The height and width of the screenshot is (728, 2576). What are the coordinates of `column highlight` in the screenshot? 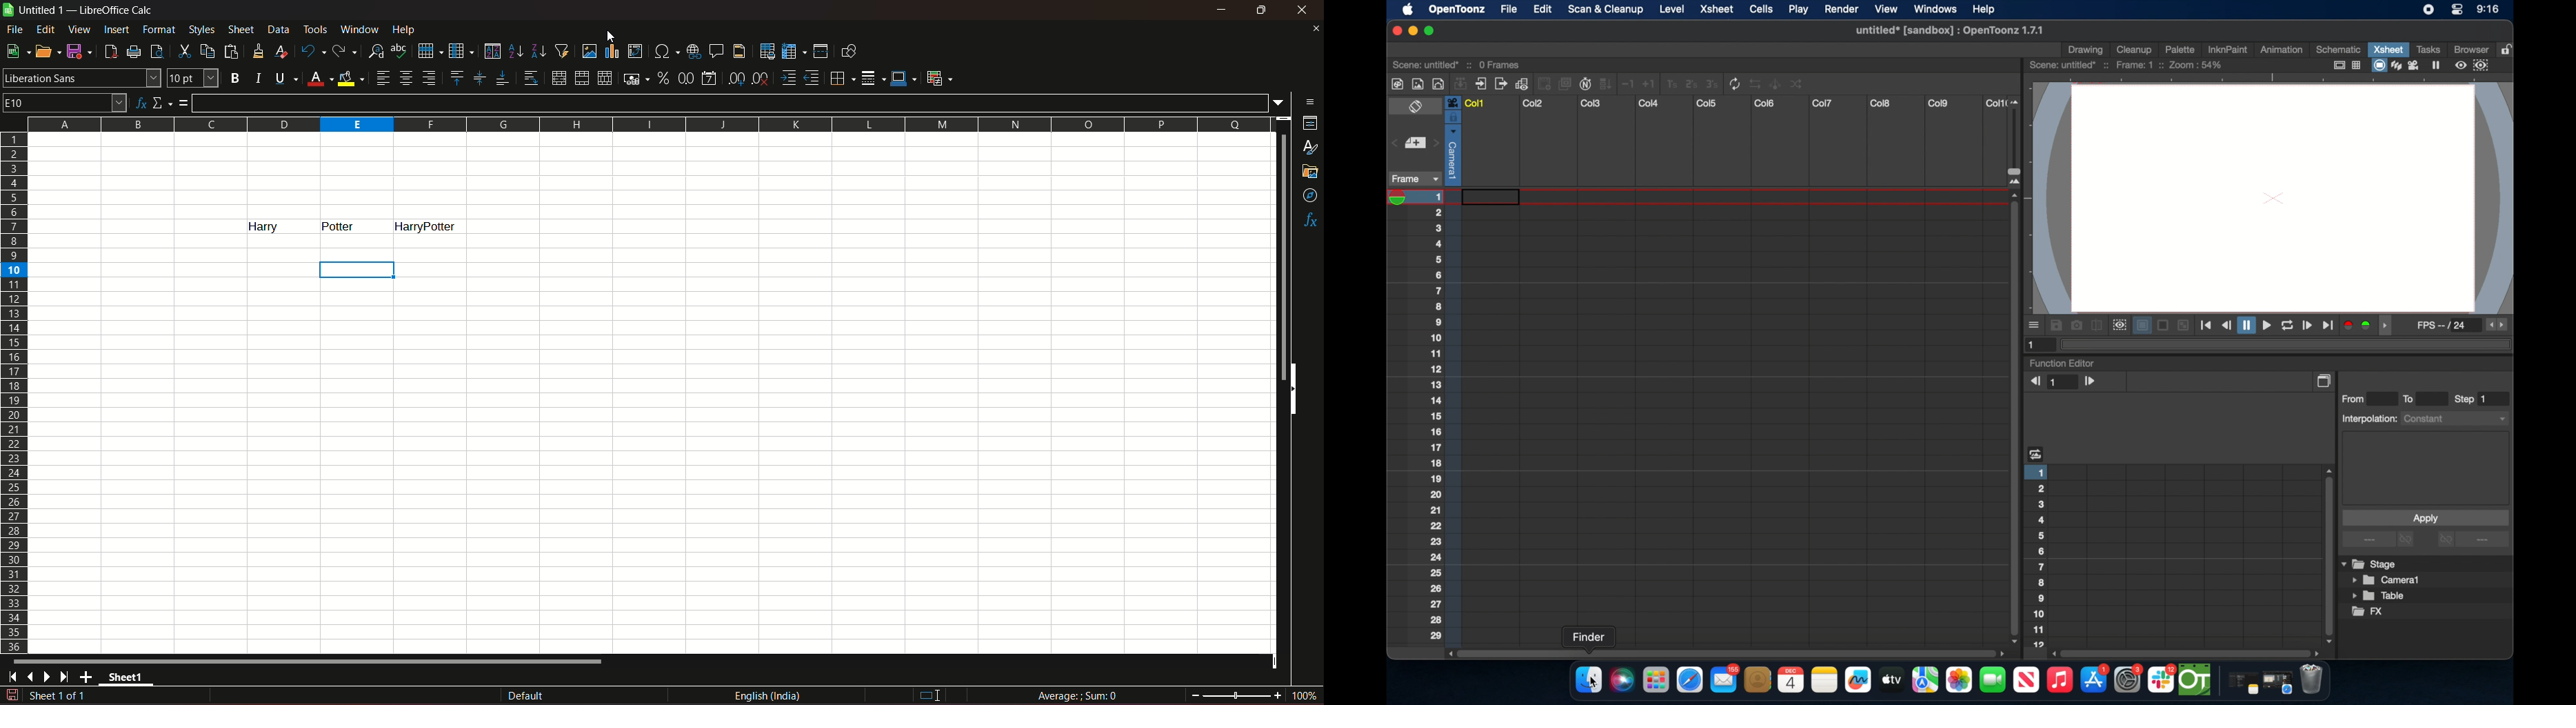 It's located at (427, 225).